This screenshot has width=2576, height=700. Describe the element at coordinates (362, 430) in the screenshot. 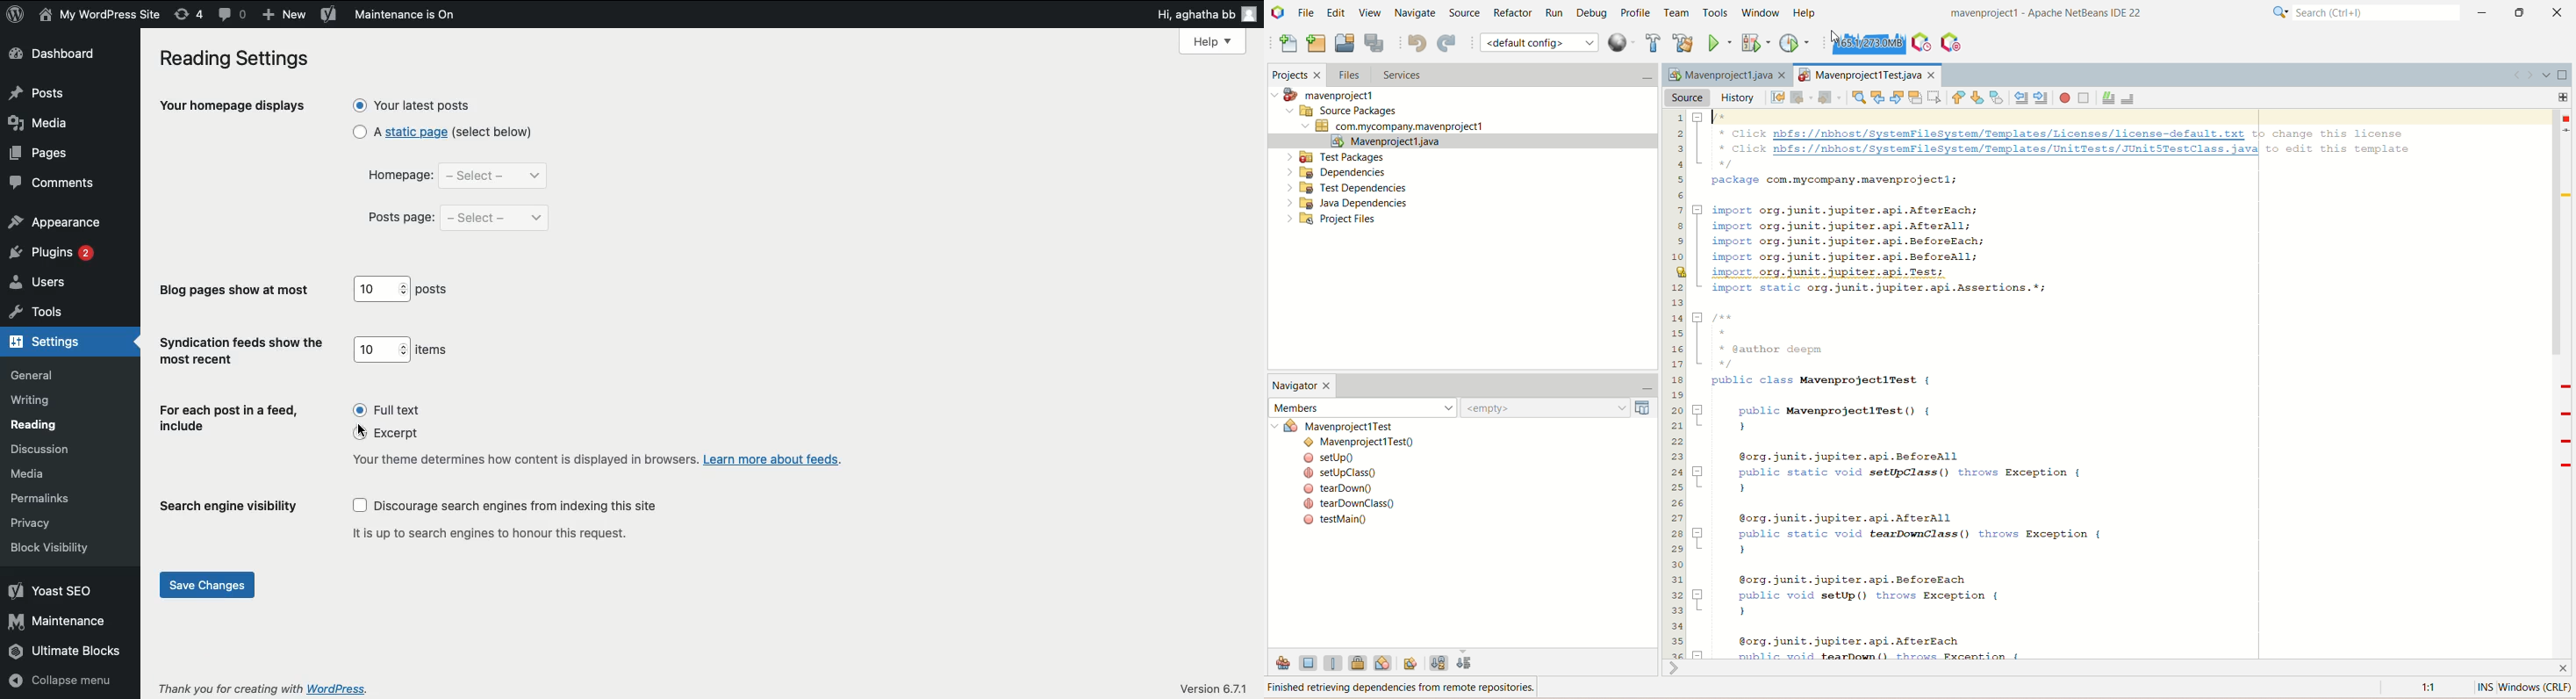

I see `cursor on excerpts` at that location.